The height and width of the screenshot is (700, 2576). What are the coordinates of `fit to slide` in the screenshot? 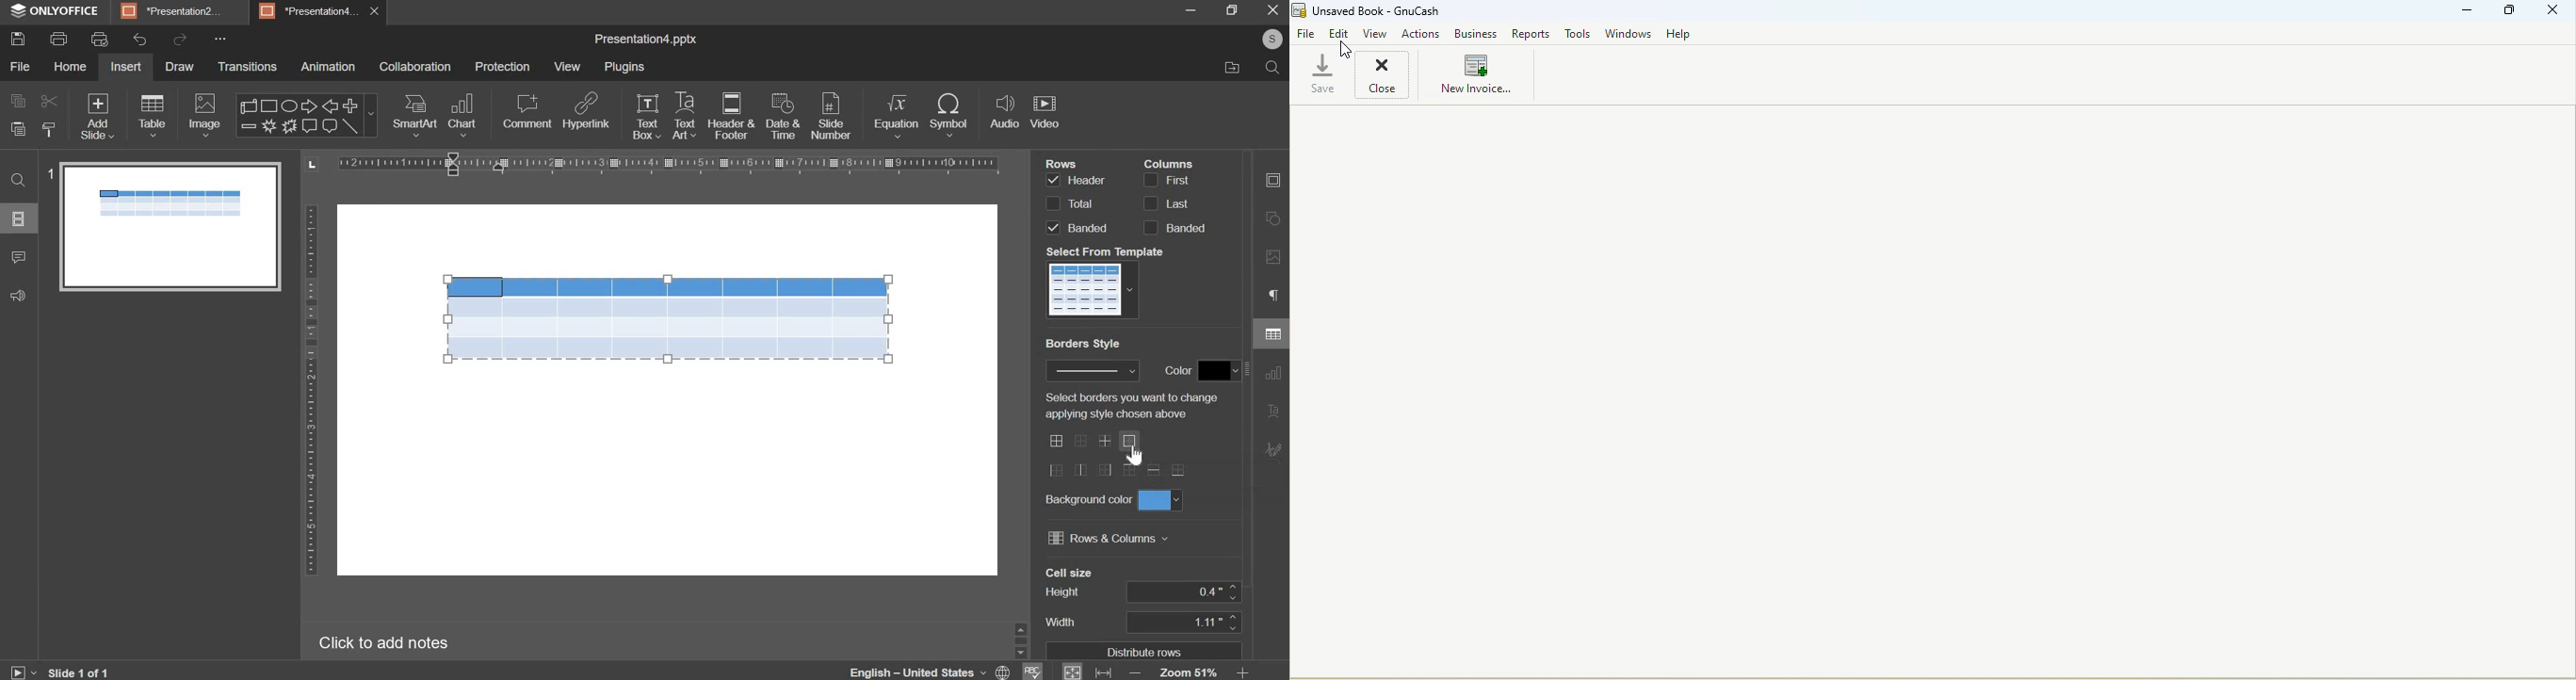 It's located at (1073, 672).